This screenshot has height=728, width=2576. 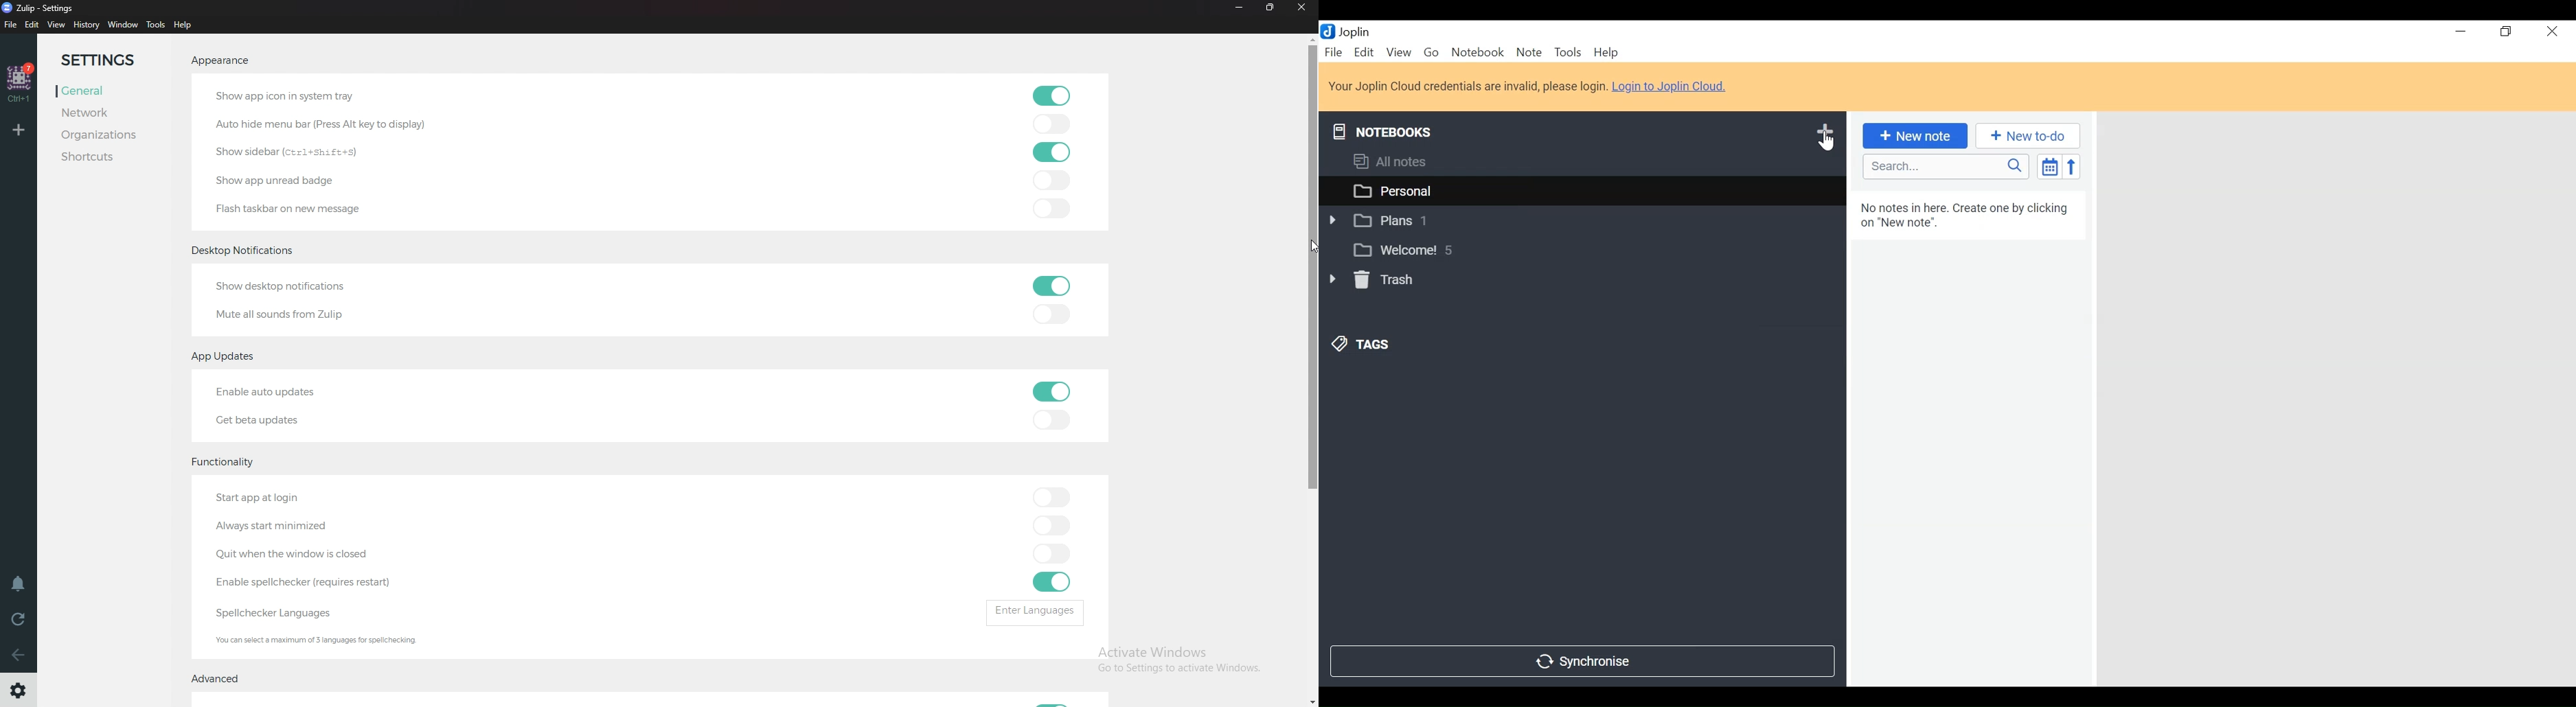 I want to click on Help, so click(x=185, y=25).